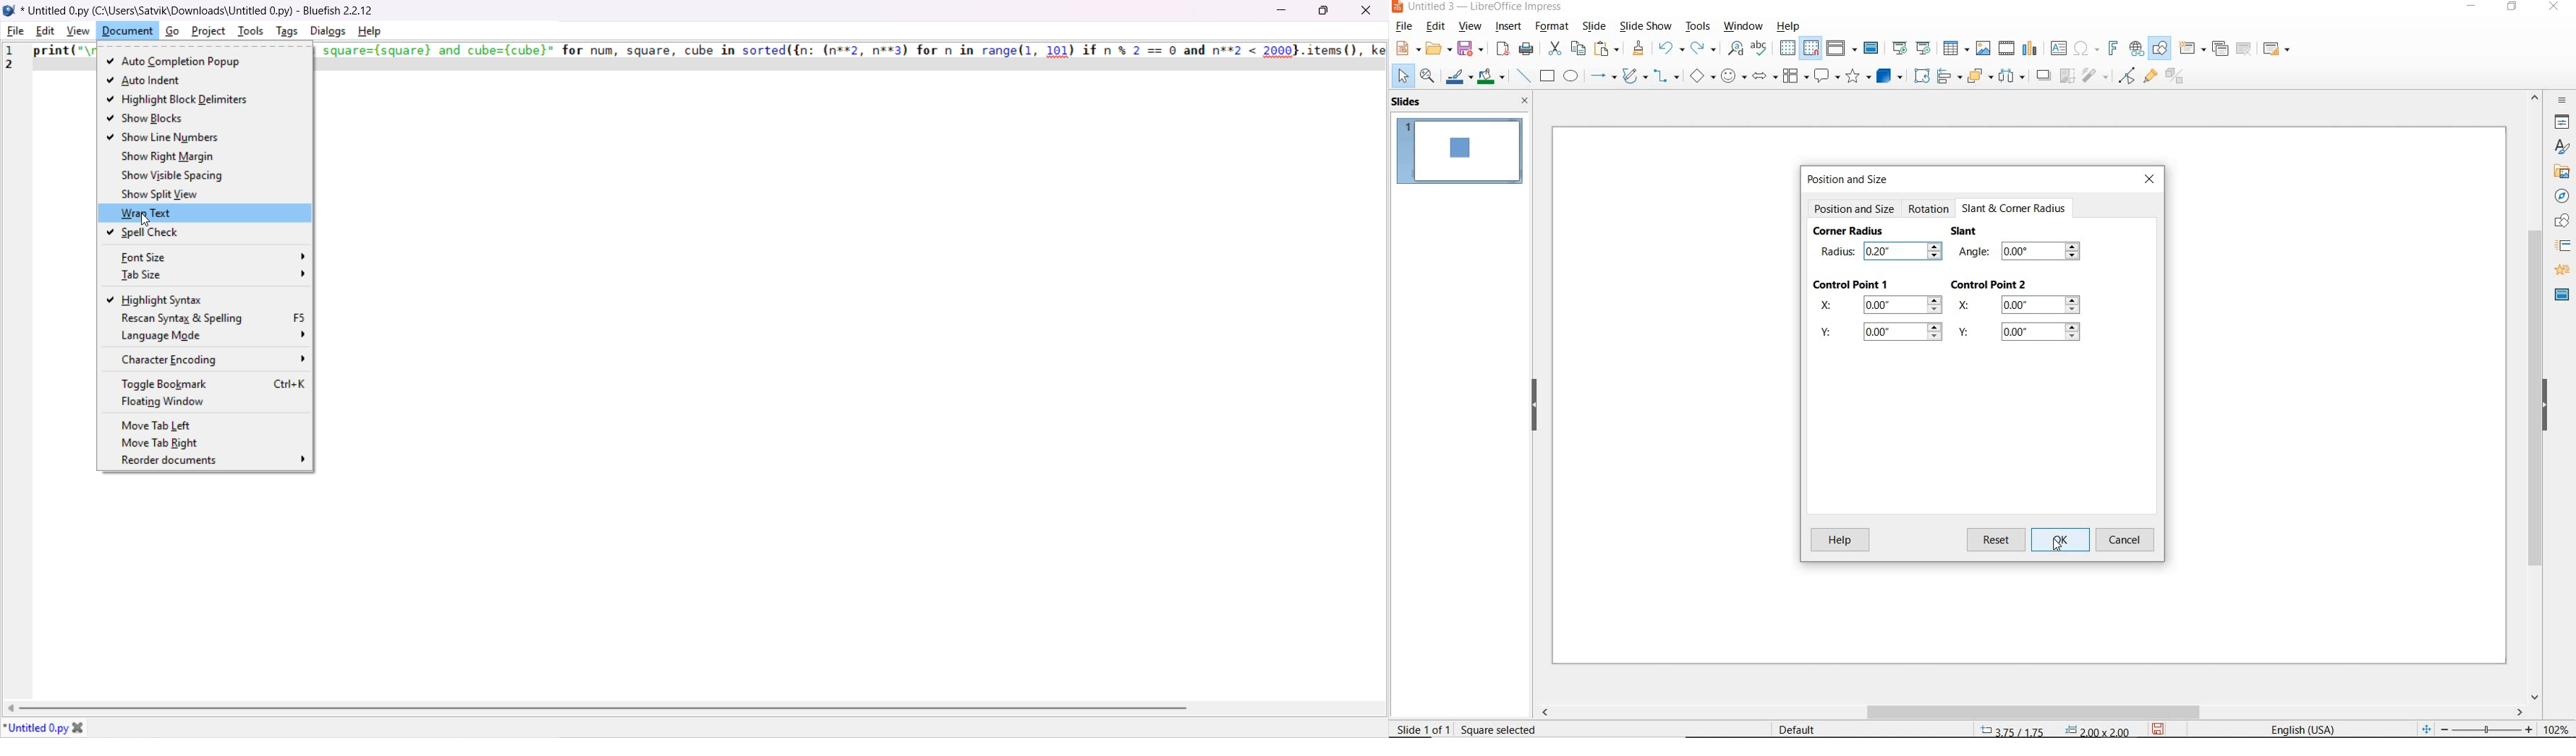  Describe the element at coordinates (1436, 27) in the screenshot. I see `edit` at that location.